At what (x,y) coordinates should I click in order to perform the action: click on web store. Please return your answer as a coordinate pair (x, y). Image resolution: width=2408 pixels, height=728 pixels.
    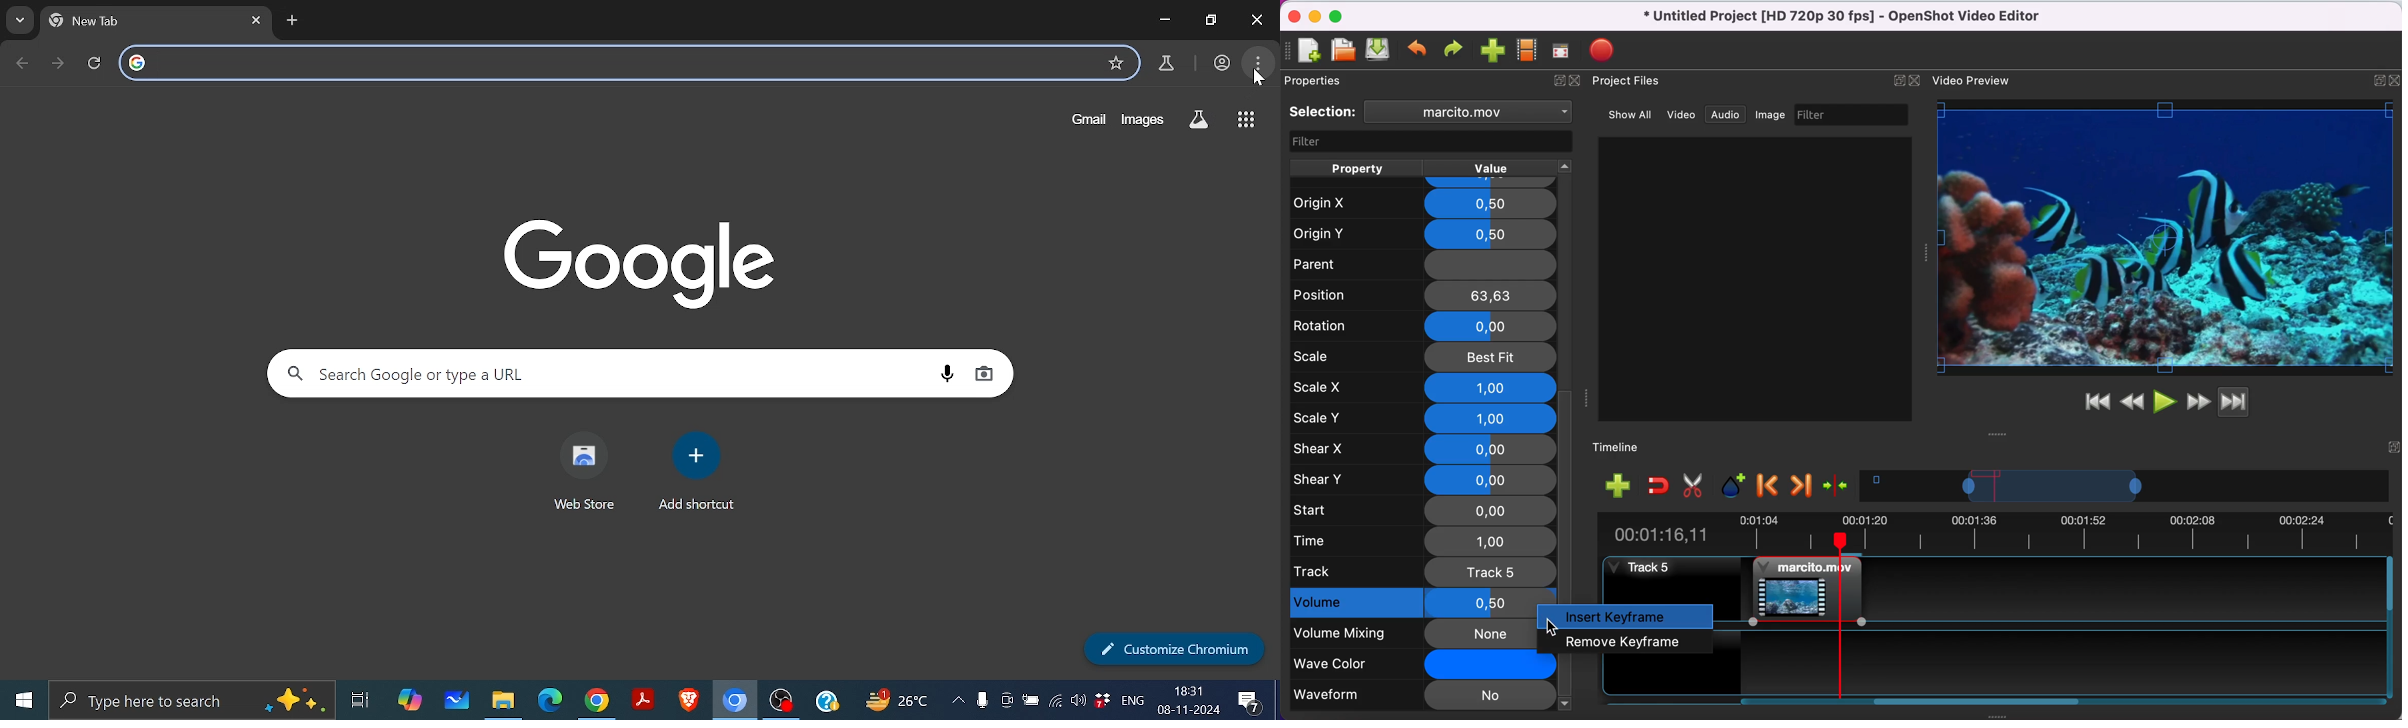
    Looking at the image, I should click on (581, 507).